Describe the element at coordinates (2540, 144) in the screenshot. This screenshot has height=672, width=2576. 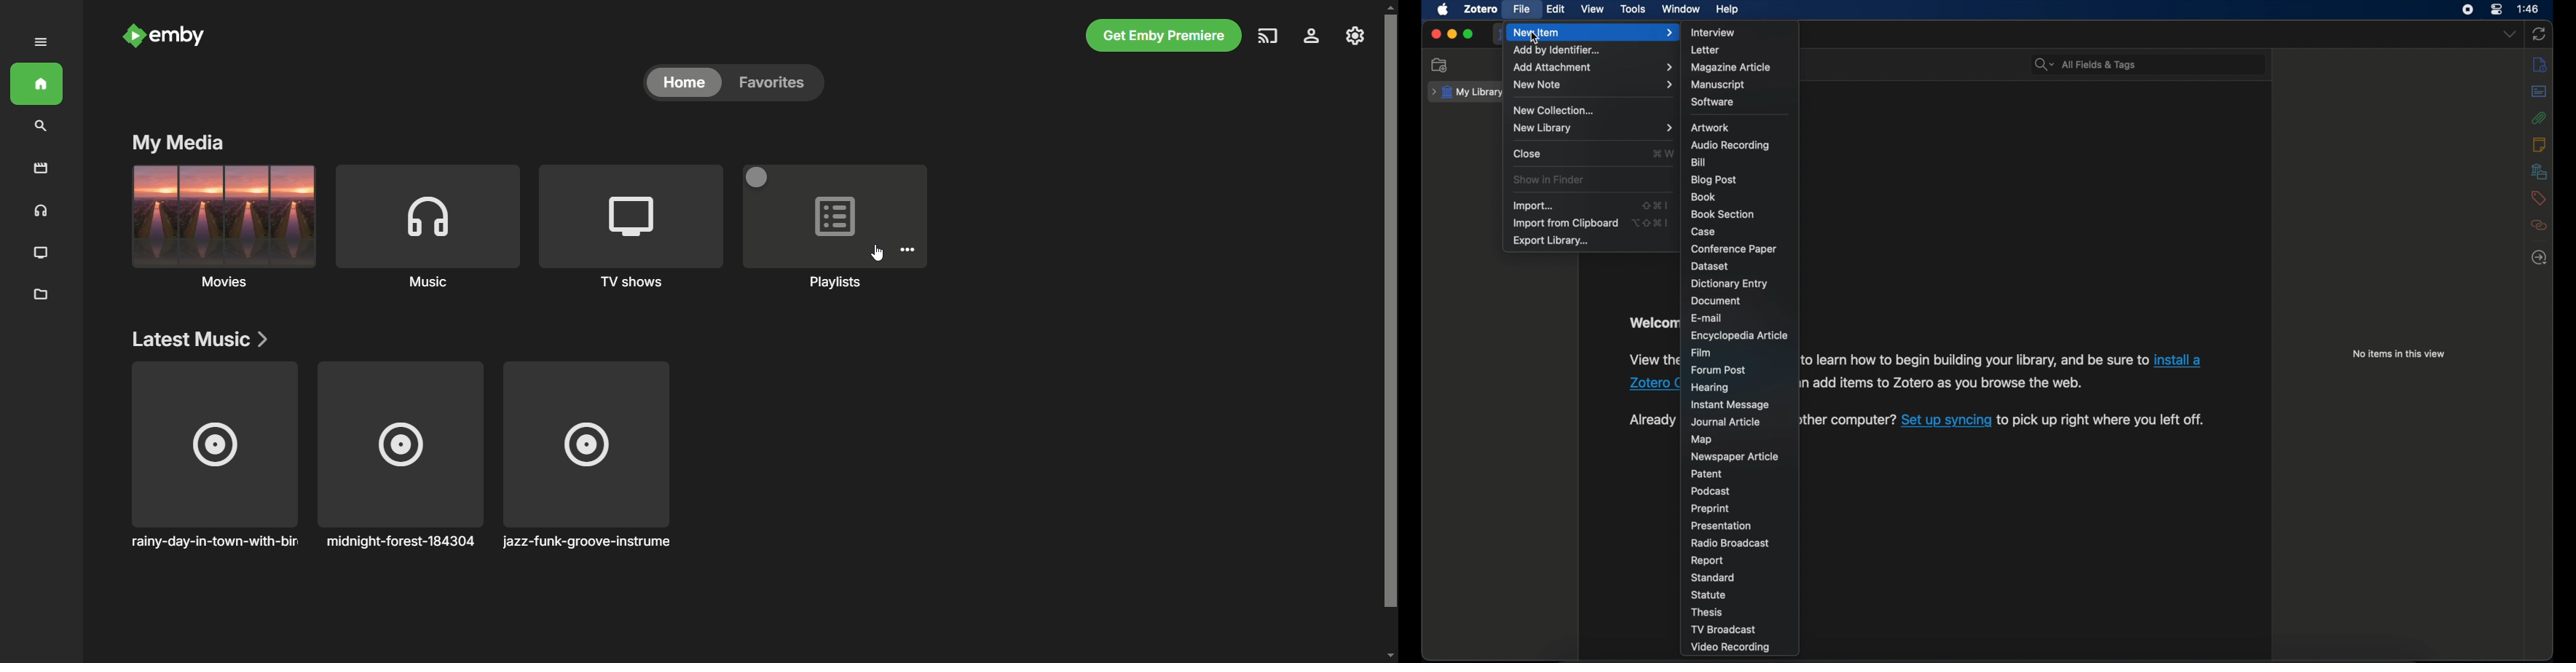
I see `notes` at that location.